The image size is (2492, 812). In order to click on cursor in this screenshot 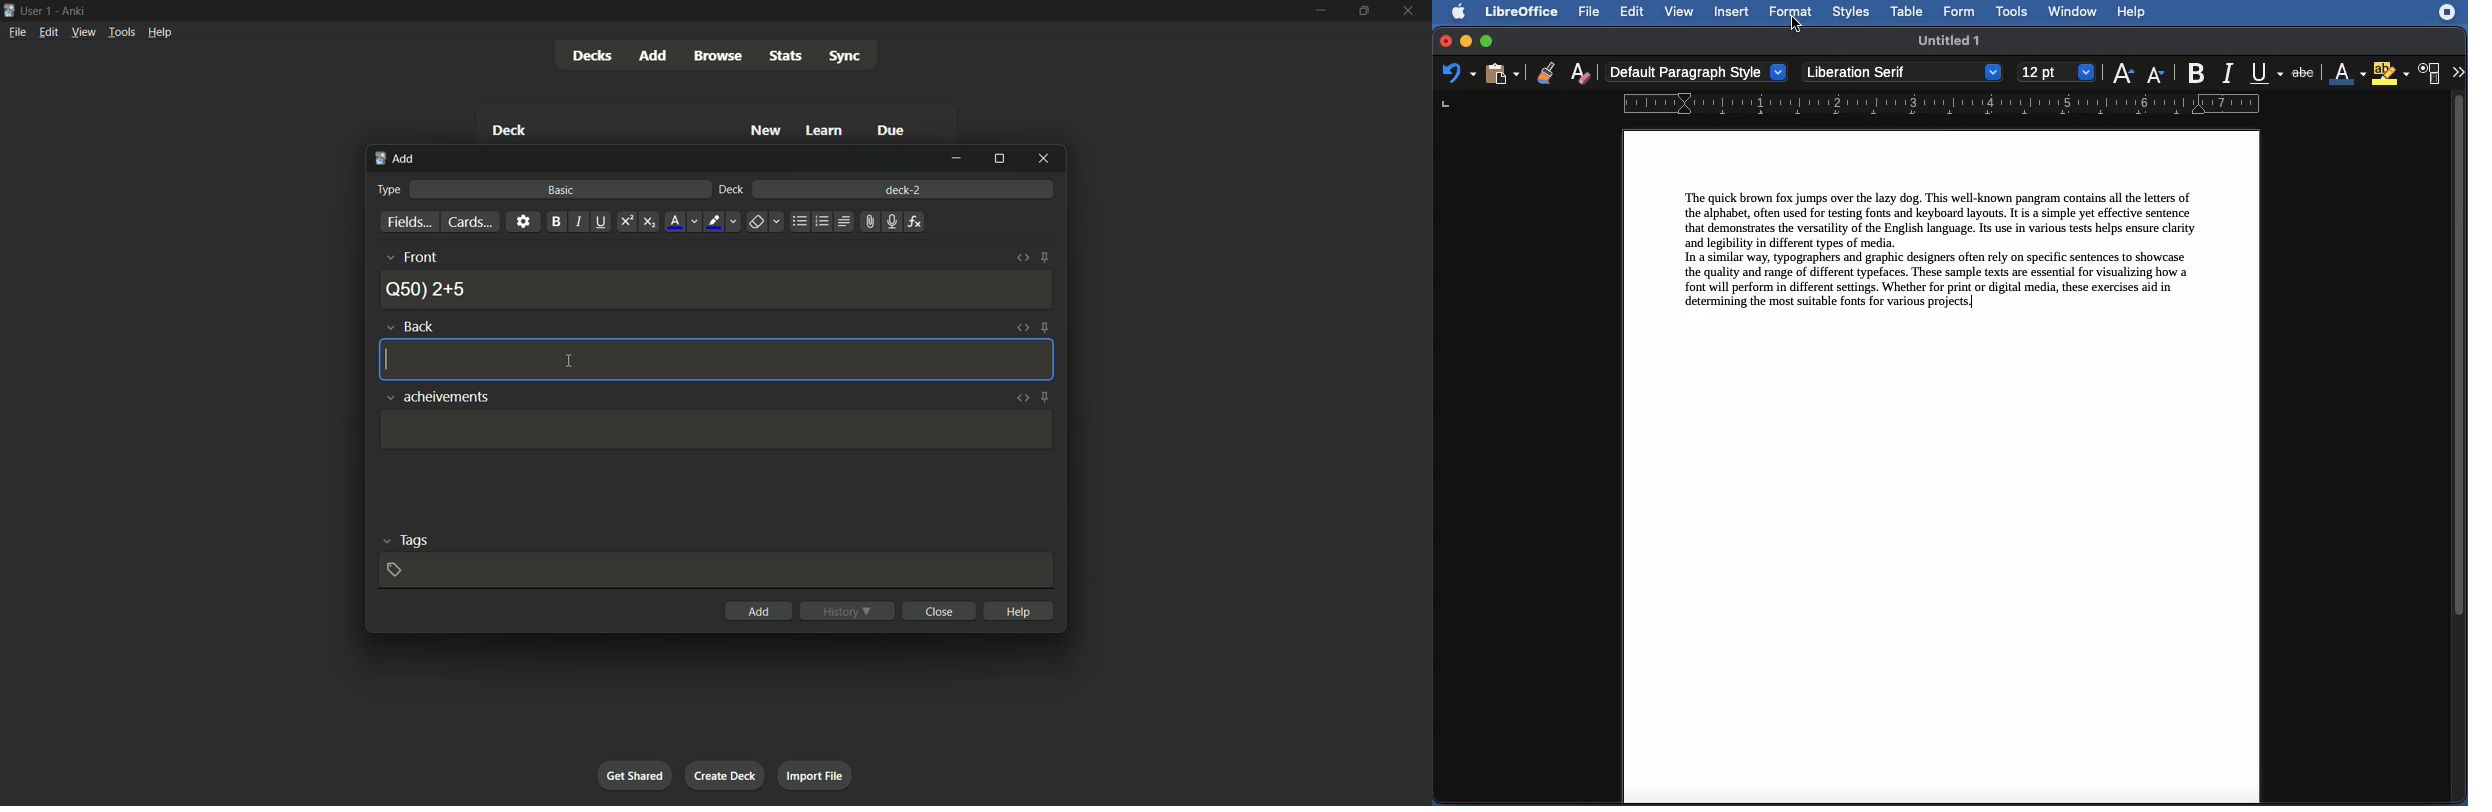, I will do `click(387, 358)`.